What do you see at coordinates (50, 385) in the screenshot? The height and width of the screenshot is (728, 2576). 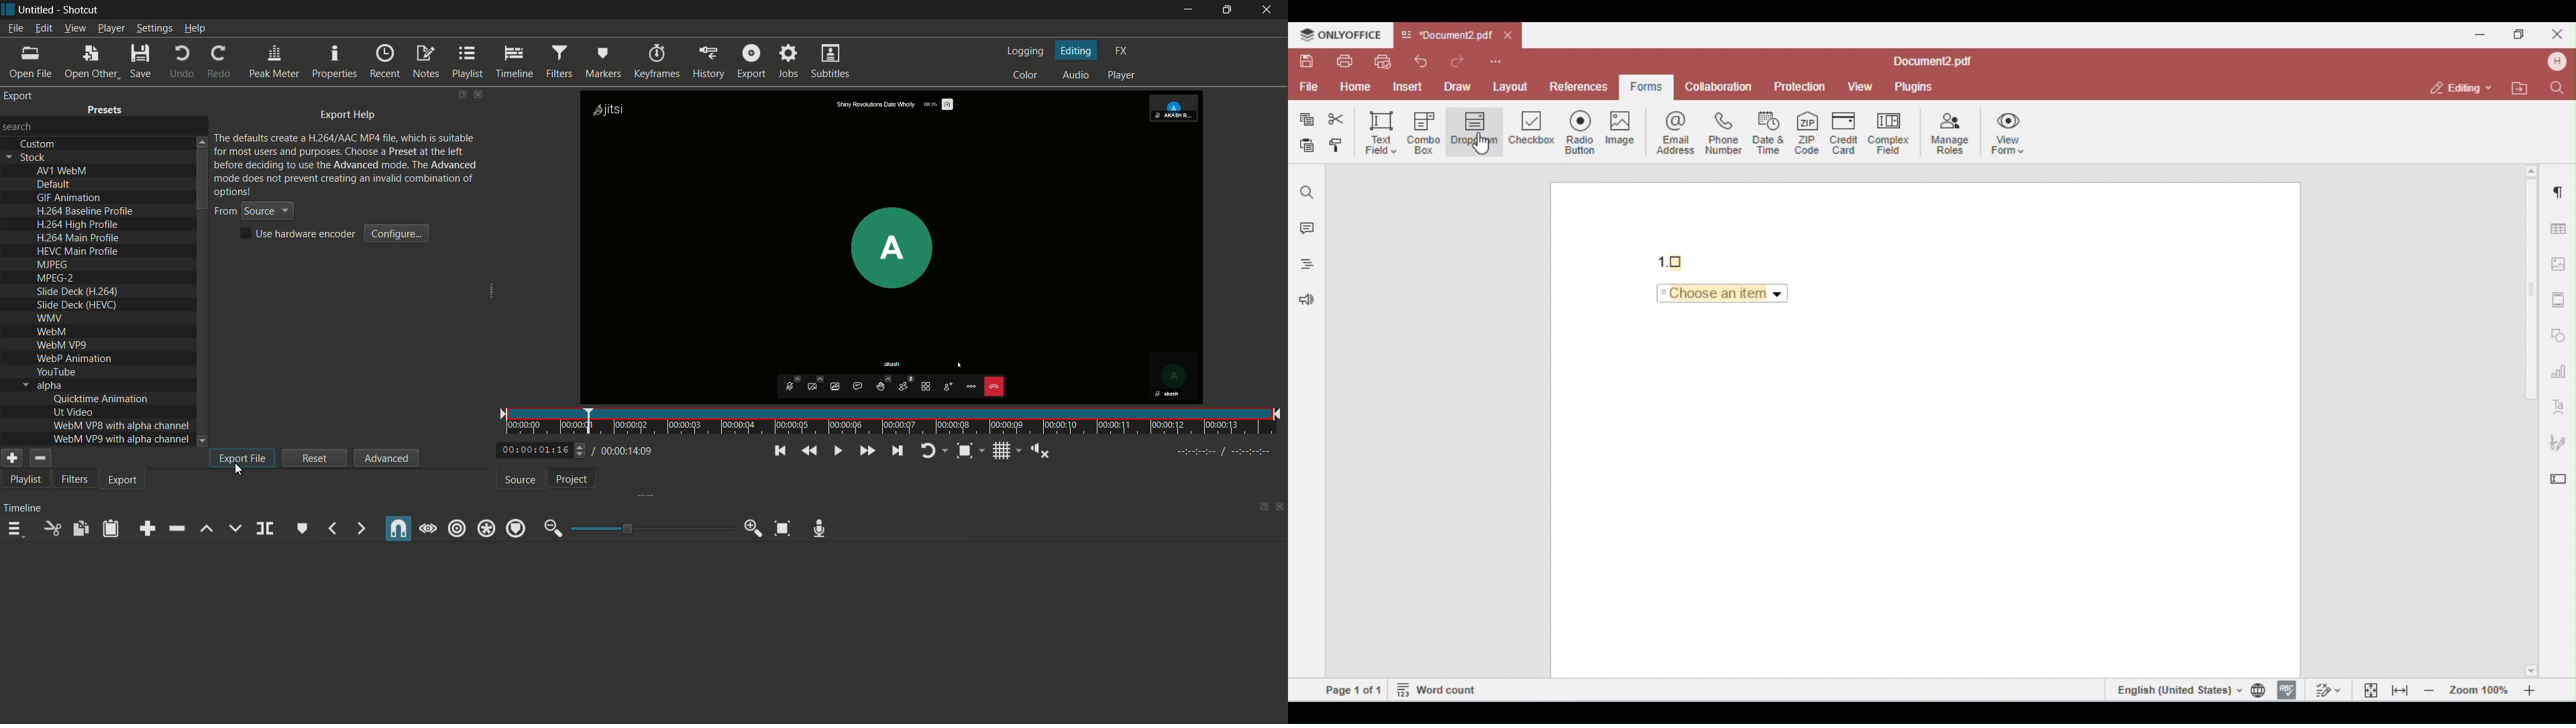 I see `text` at bounding box center [50, 385].